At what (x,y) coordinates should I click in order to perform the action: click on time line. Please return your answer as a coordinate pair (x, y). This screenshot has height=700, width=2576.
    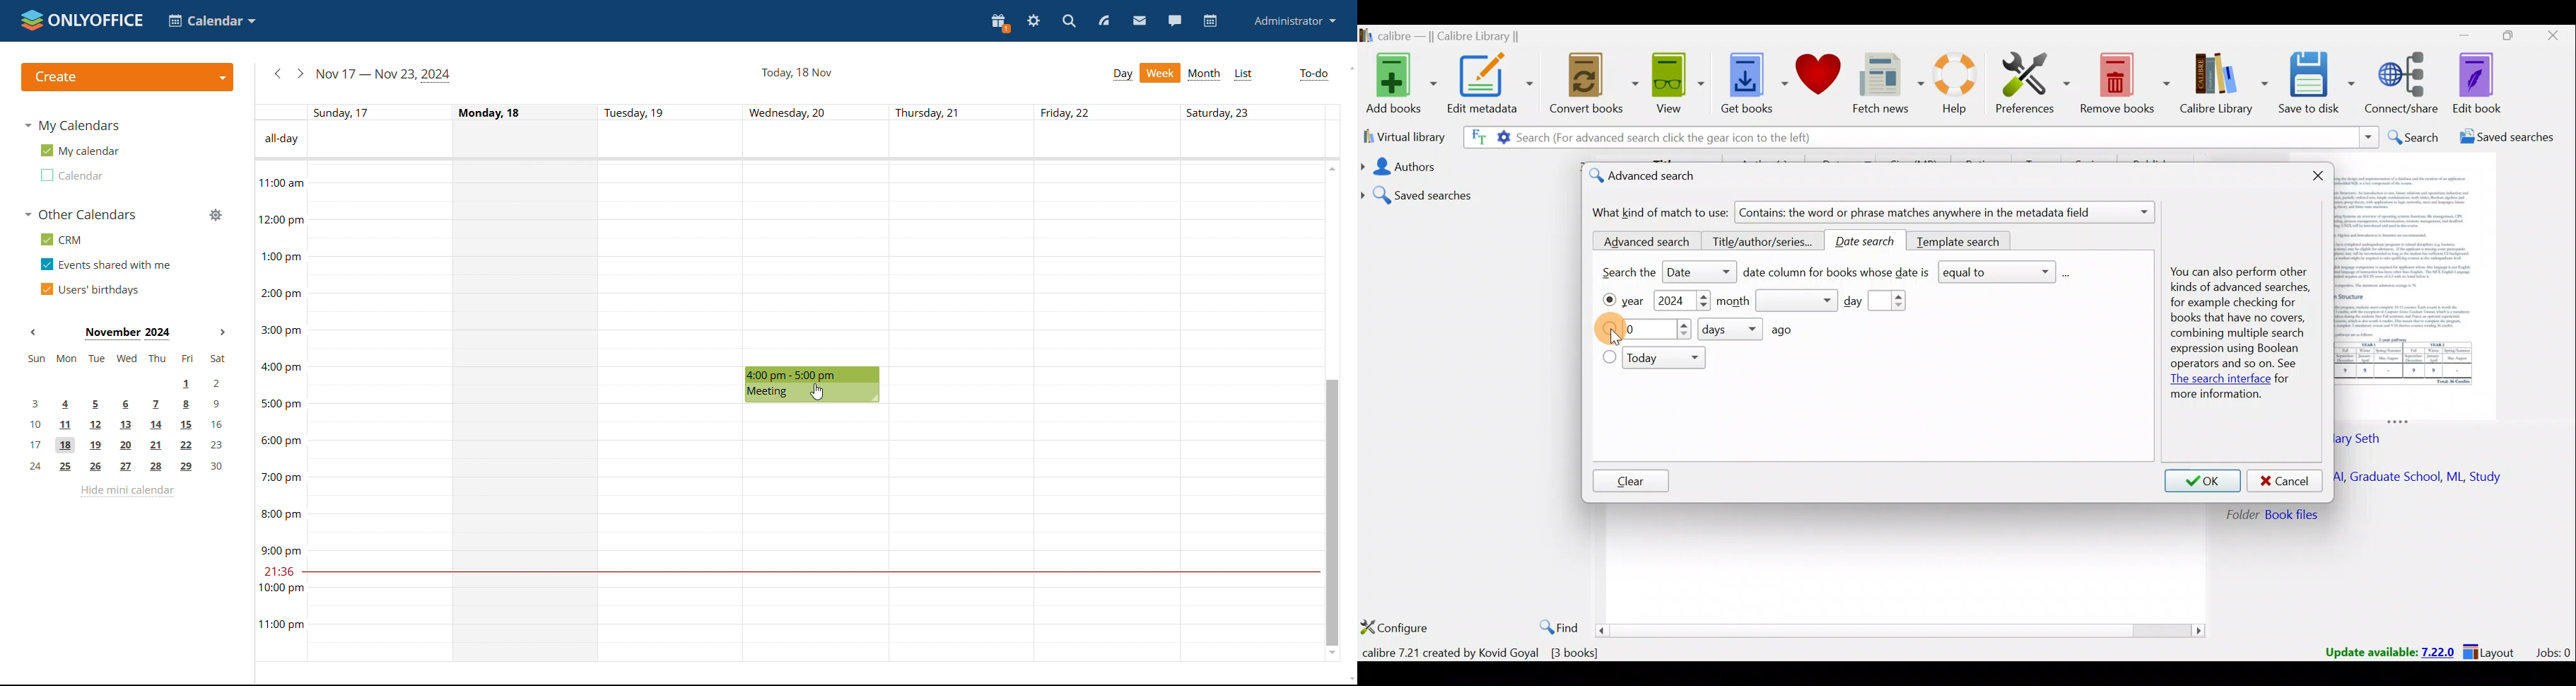
    Looking at the image, I should click on (279, 411).